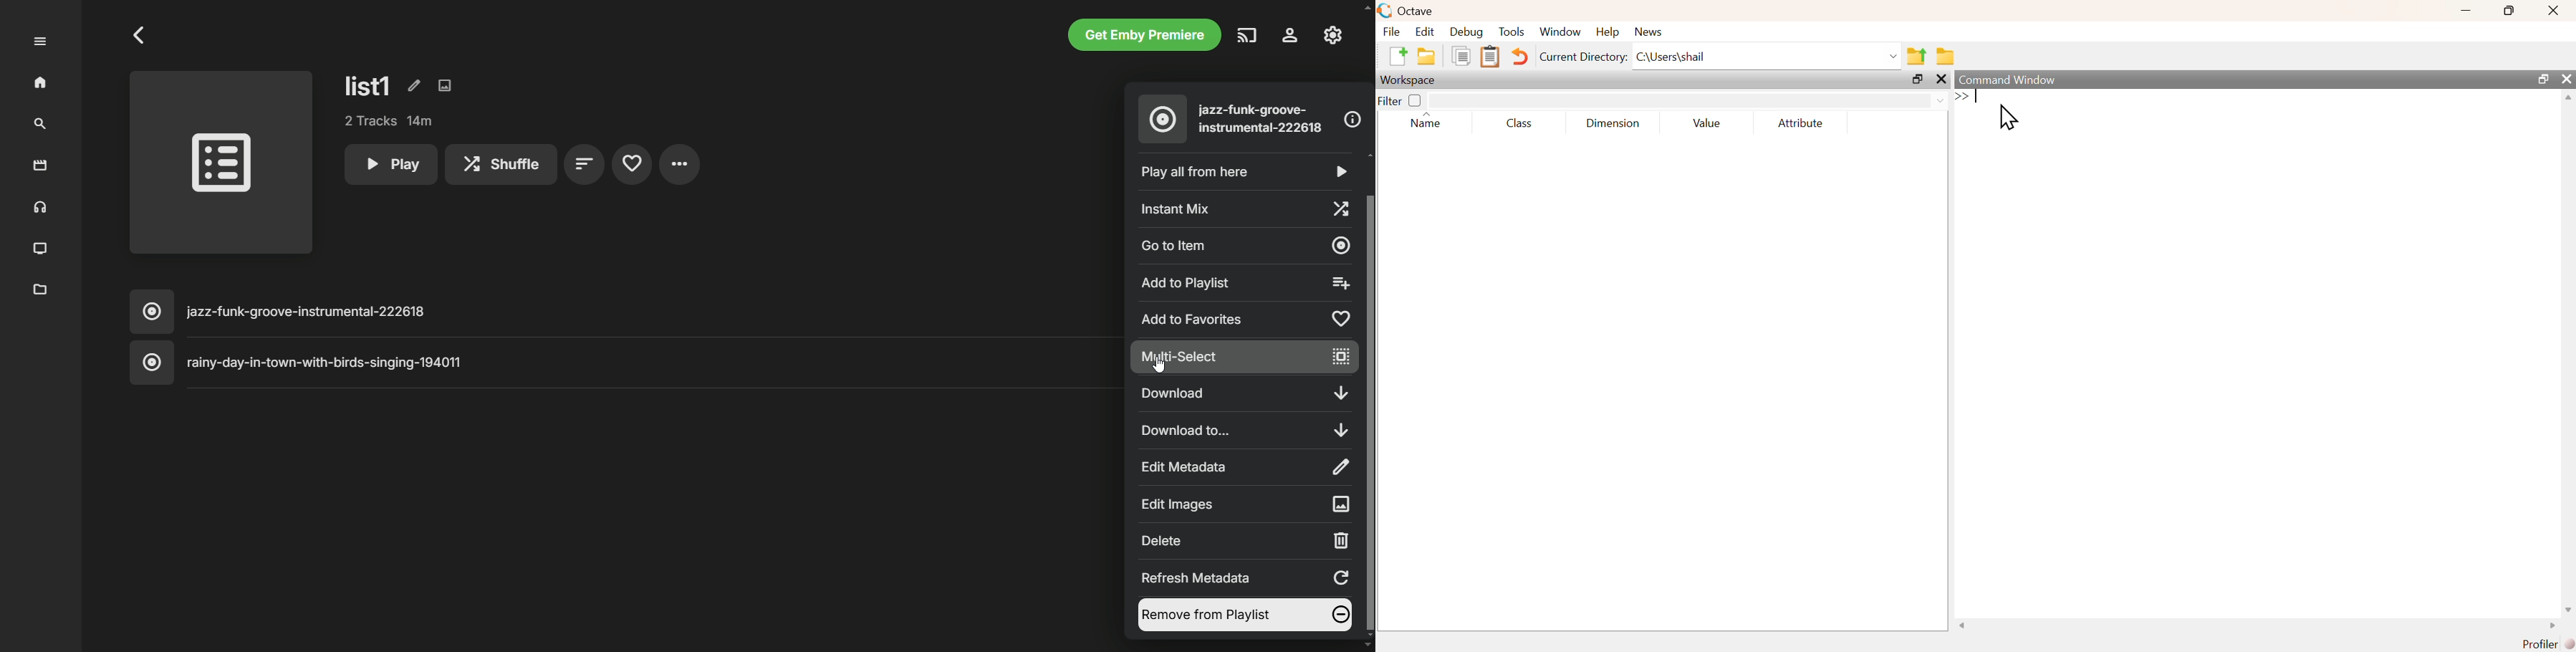 Image resolution: width=2576 pixels, height=672 pixels. Describe the element at coordinates (1945, 58) in the screenshot. I see `Browse directories` at that location.